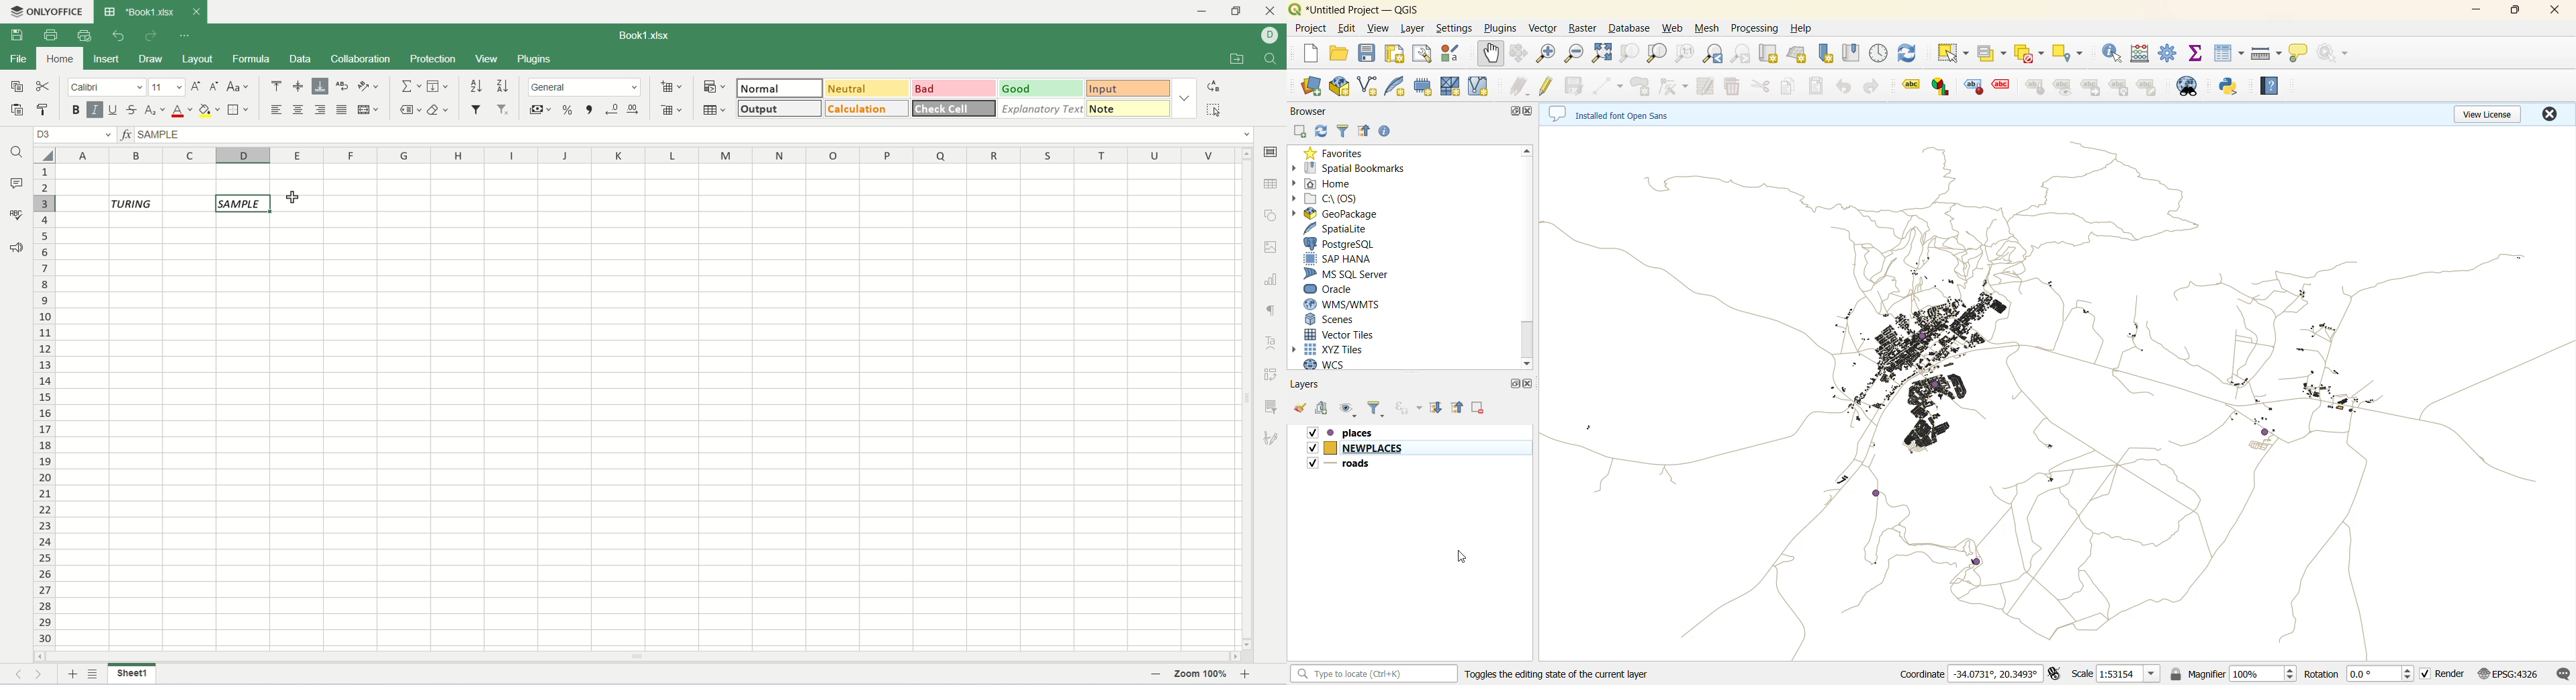 This screenshot has width=2576, height=700. What do you see at coordinates (2140, 53) in the screenshot?
I see `calculator` at bounding box center [2140, 53].